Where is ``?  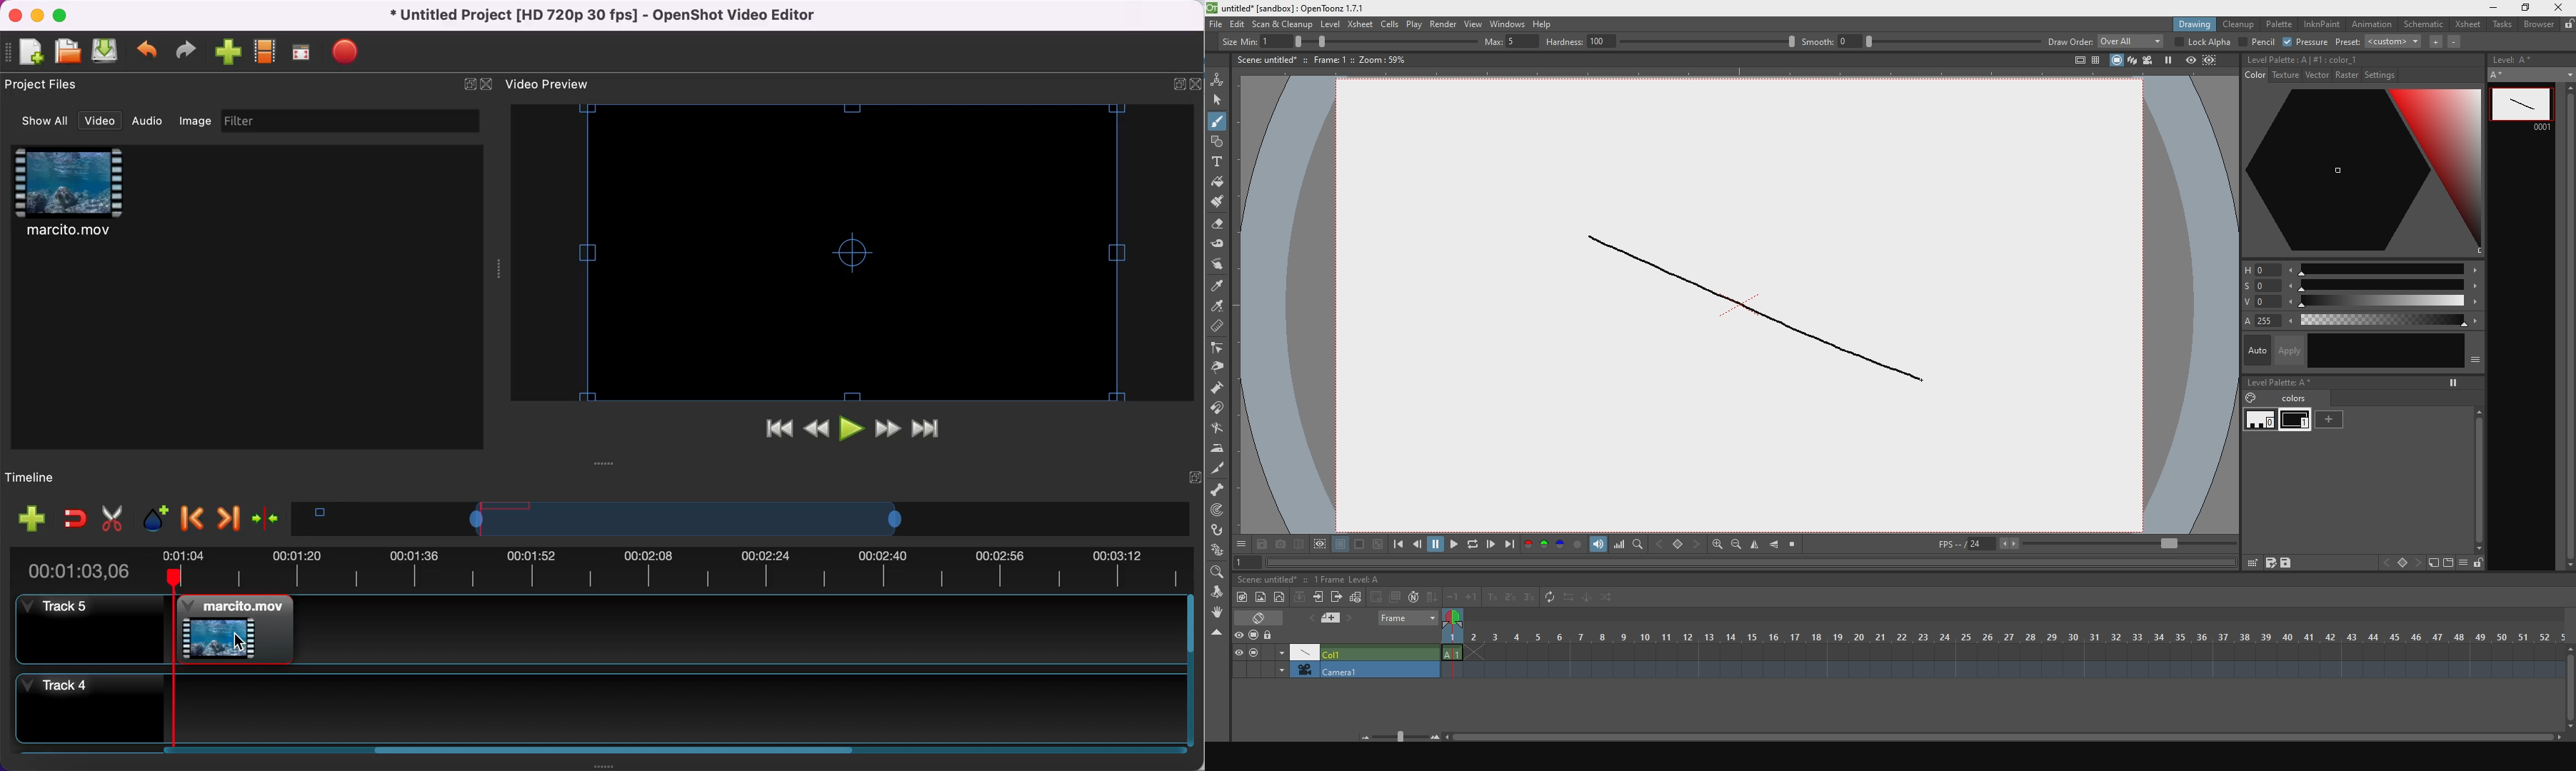
 is located at coordinates (2435, 43).